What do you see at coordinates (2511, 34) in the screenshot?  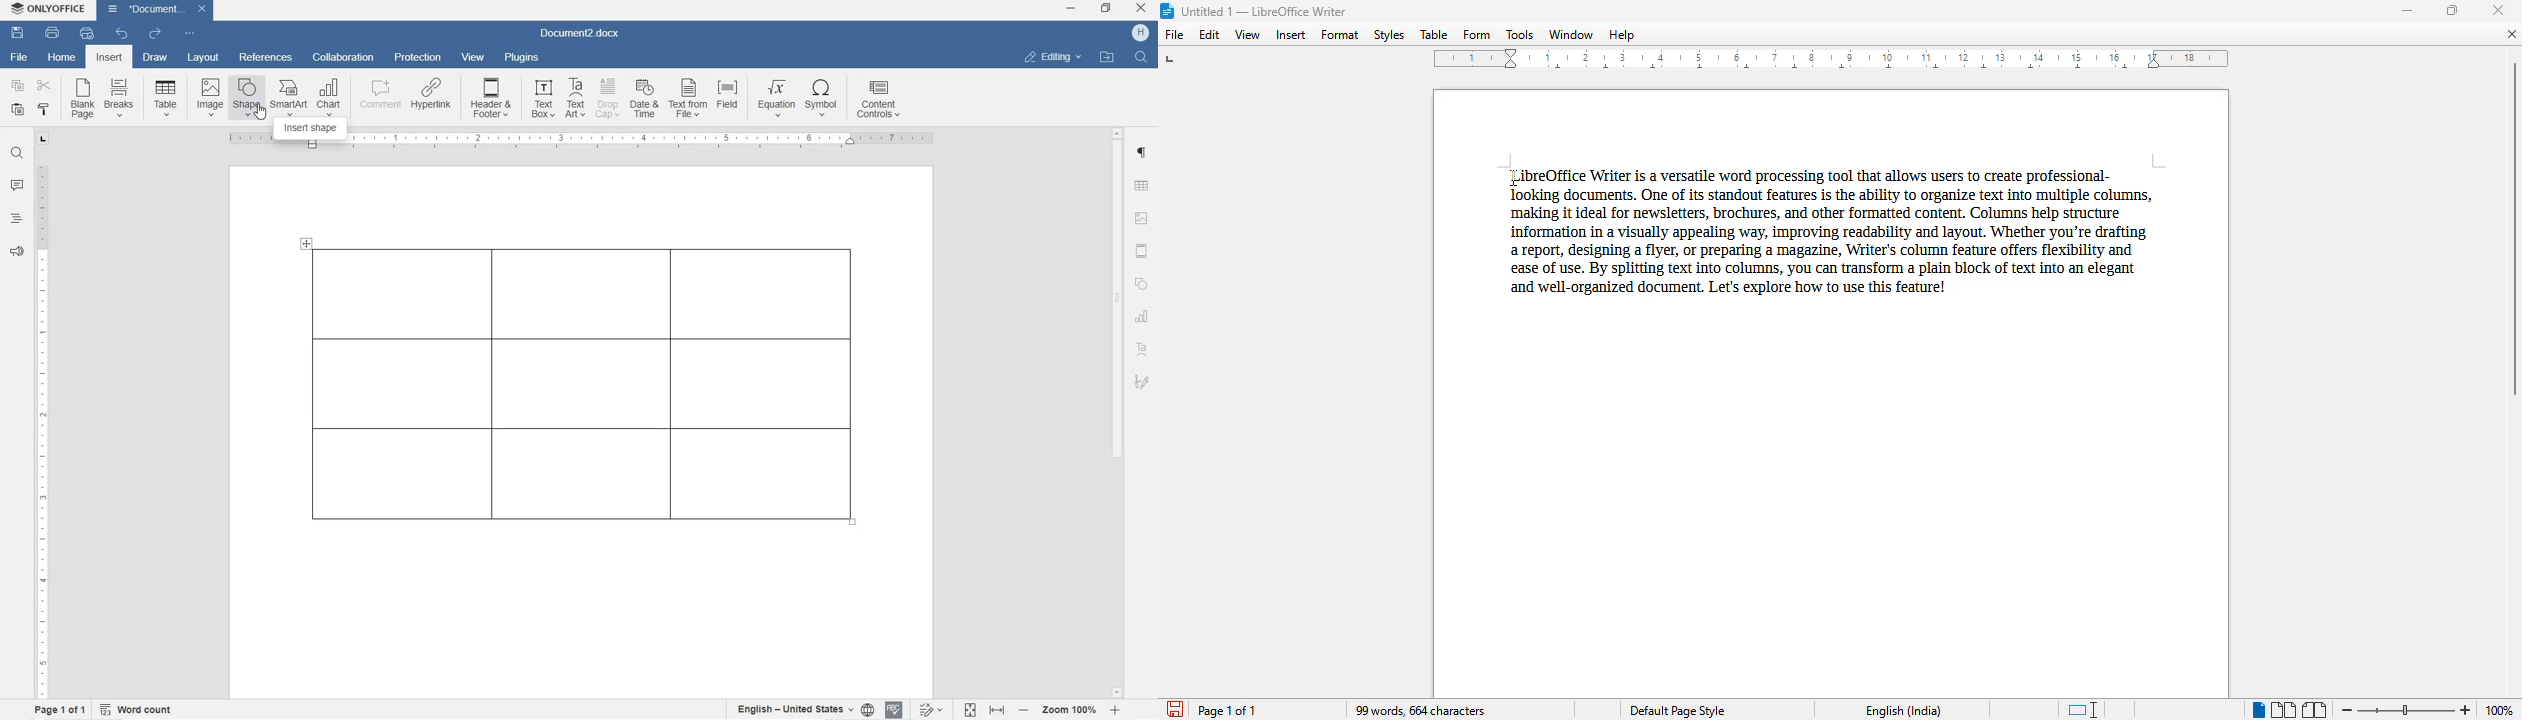 I see `close document` at bounding box center [2511, 34].